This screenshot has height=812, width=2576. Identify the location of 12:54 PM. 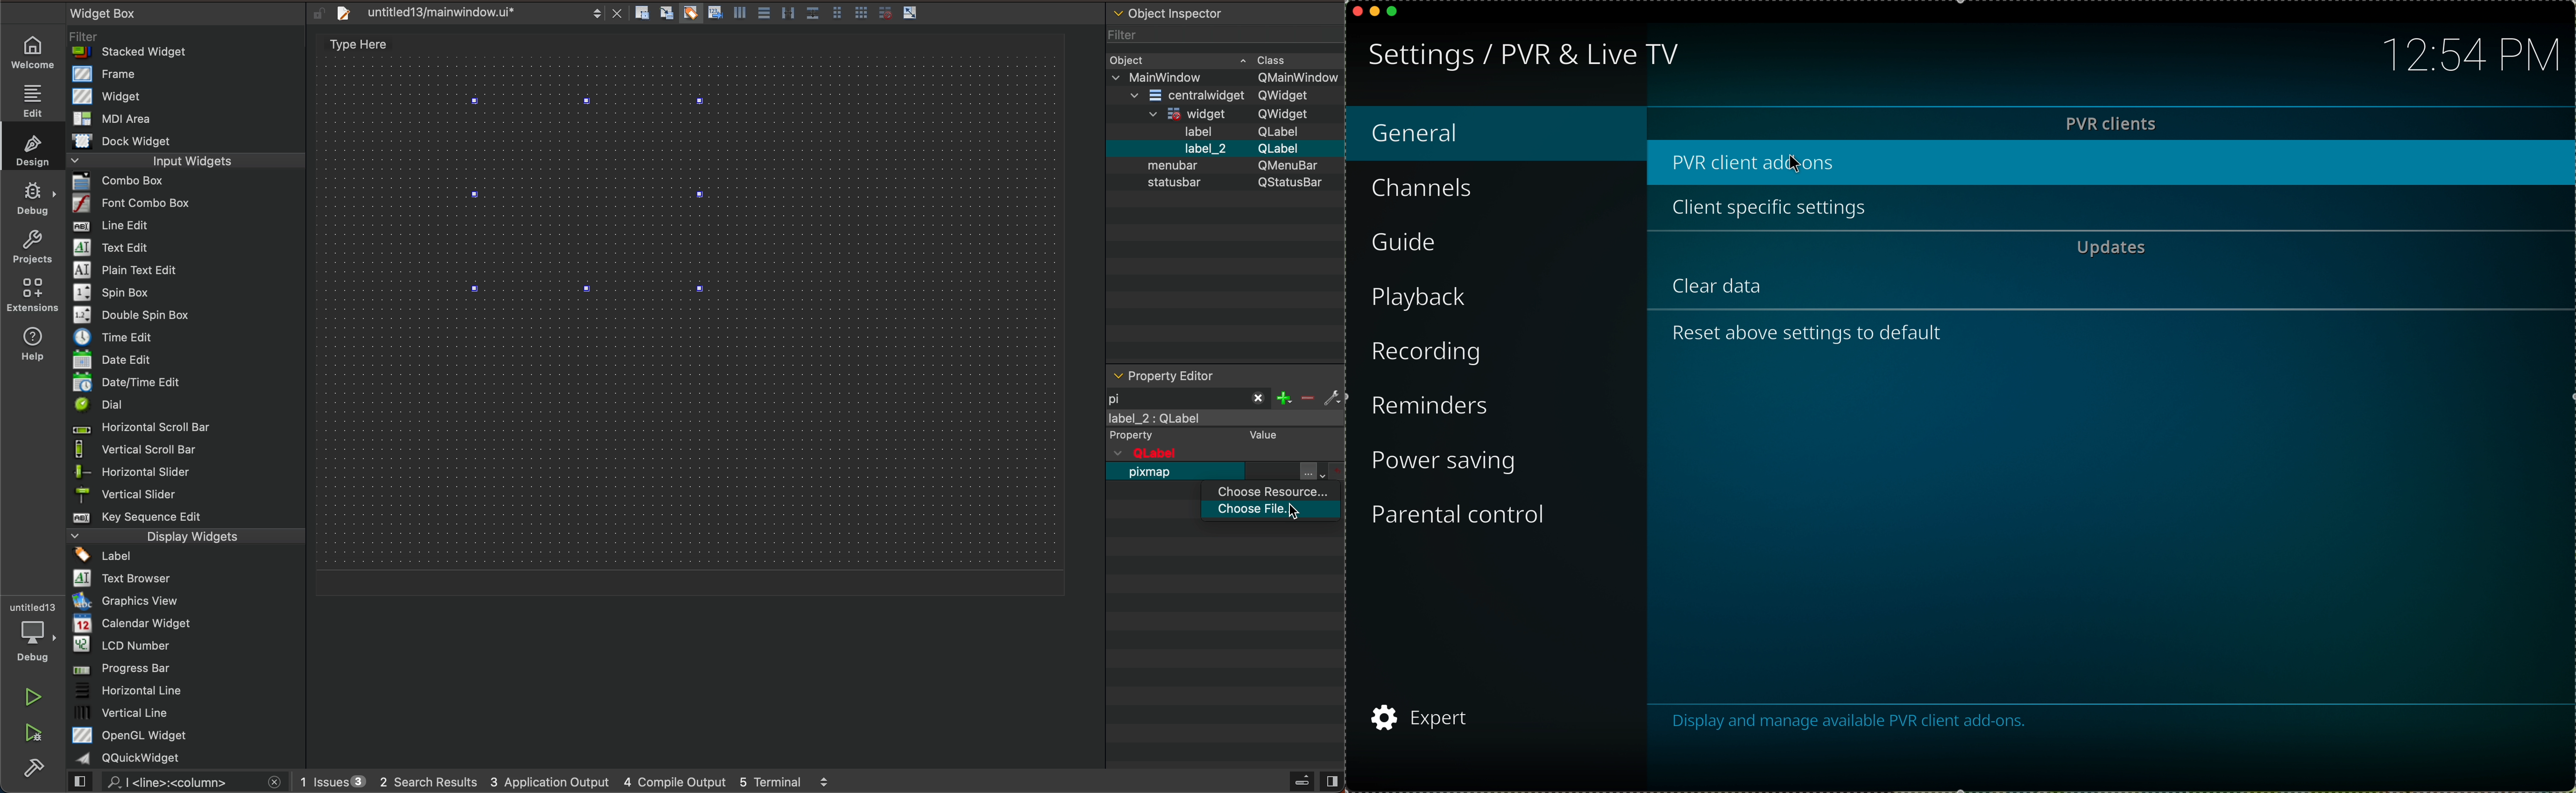
(2471, 55).